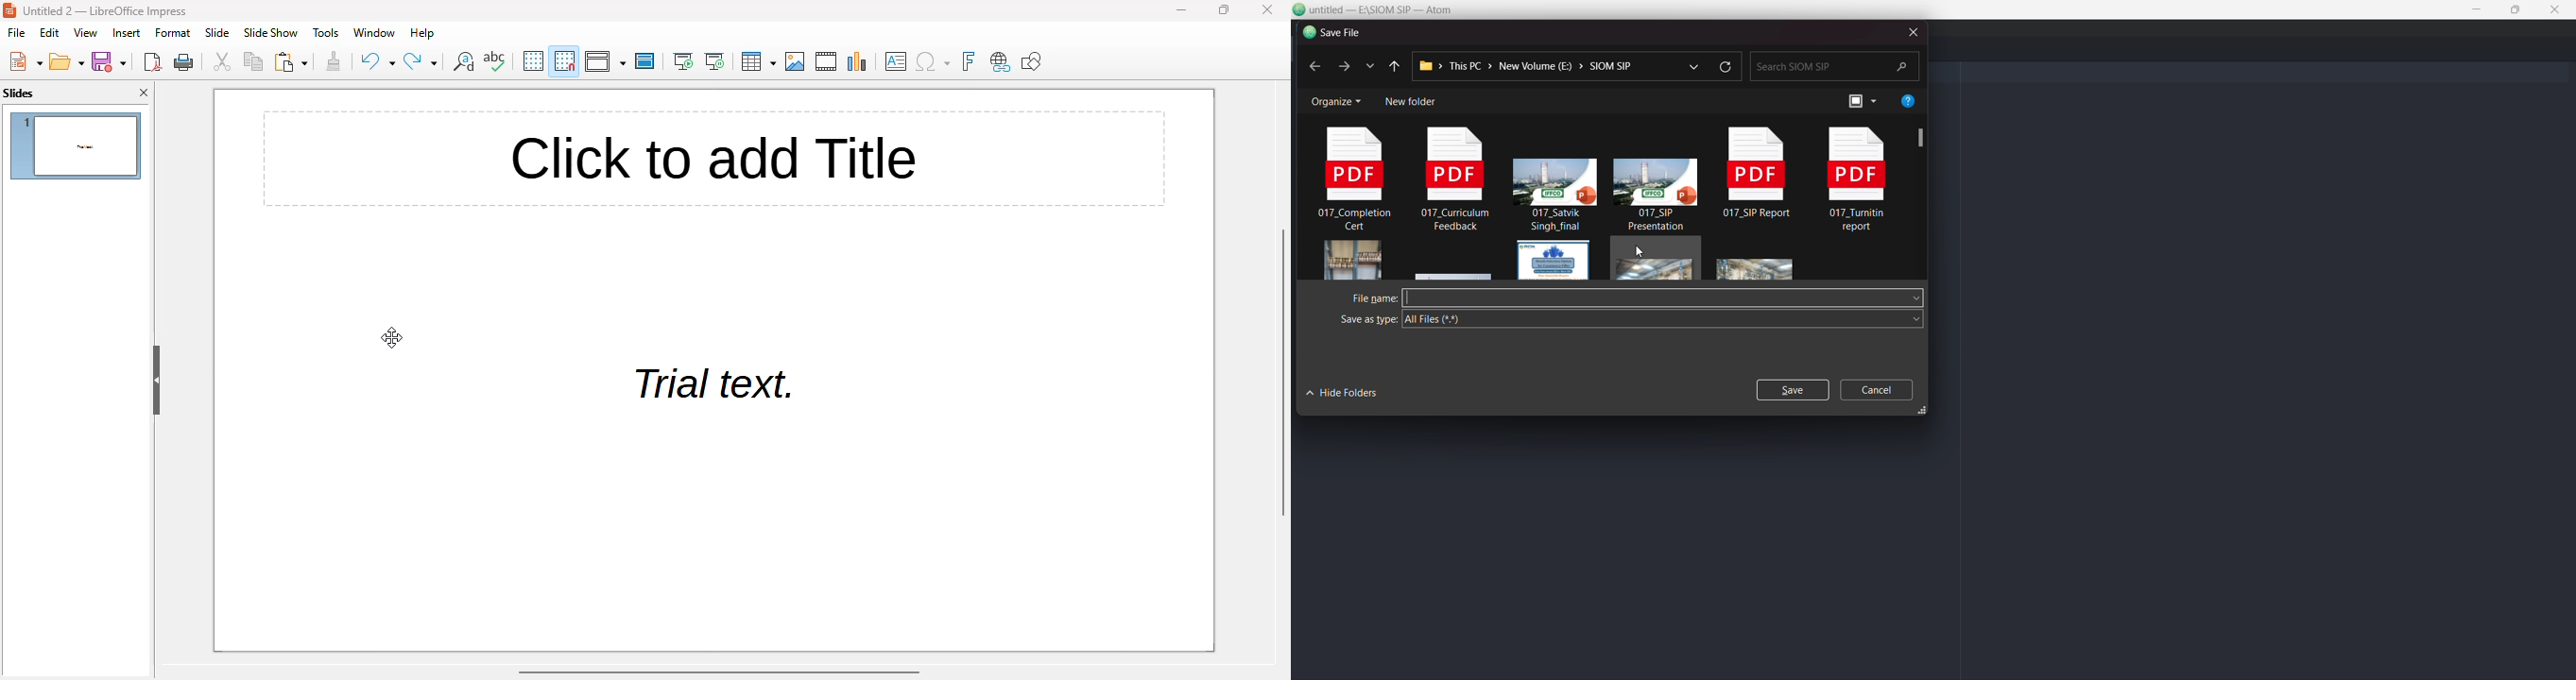 This screenshot has height=700, width=2576. What do you see at coordinates (1031, 60) in the screenshot?
I see `show draw functions` at bounding box center [1031, 60].